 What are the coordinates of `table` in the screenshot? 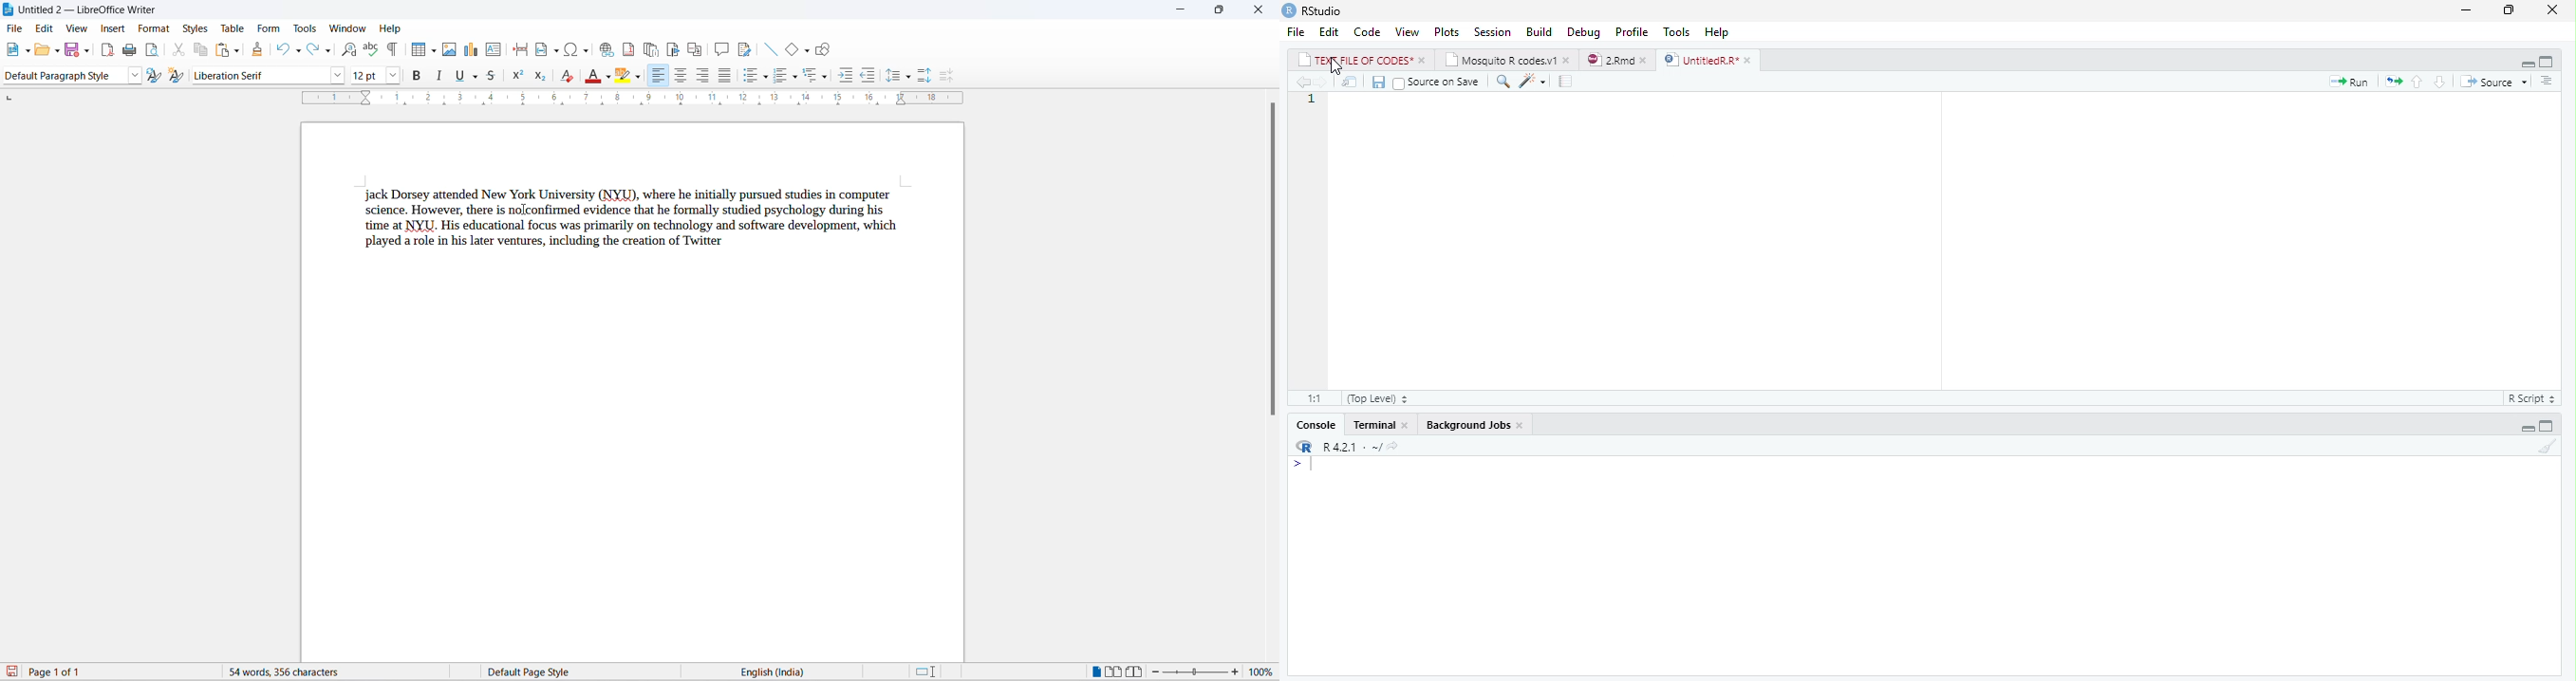 It's located at (234, 27).